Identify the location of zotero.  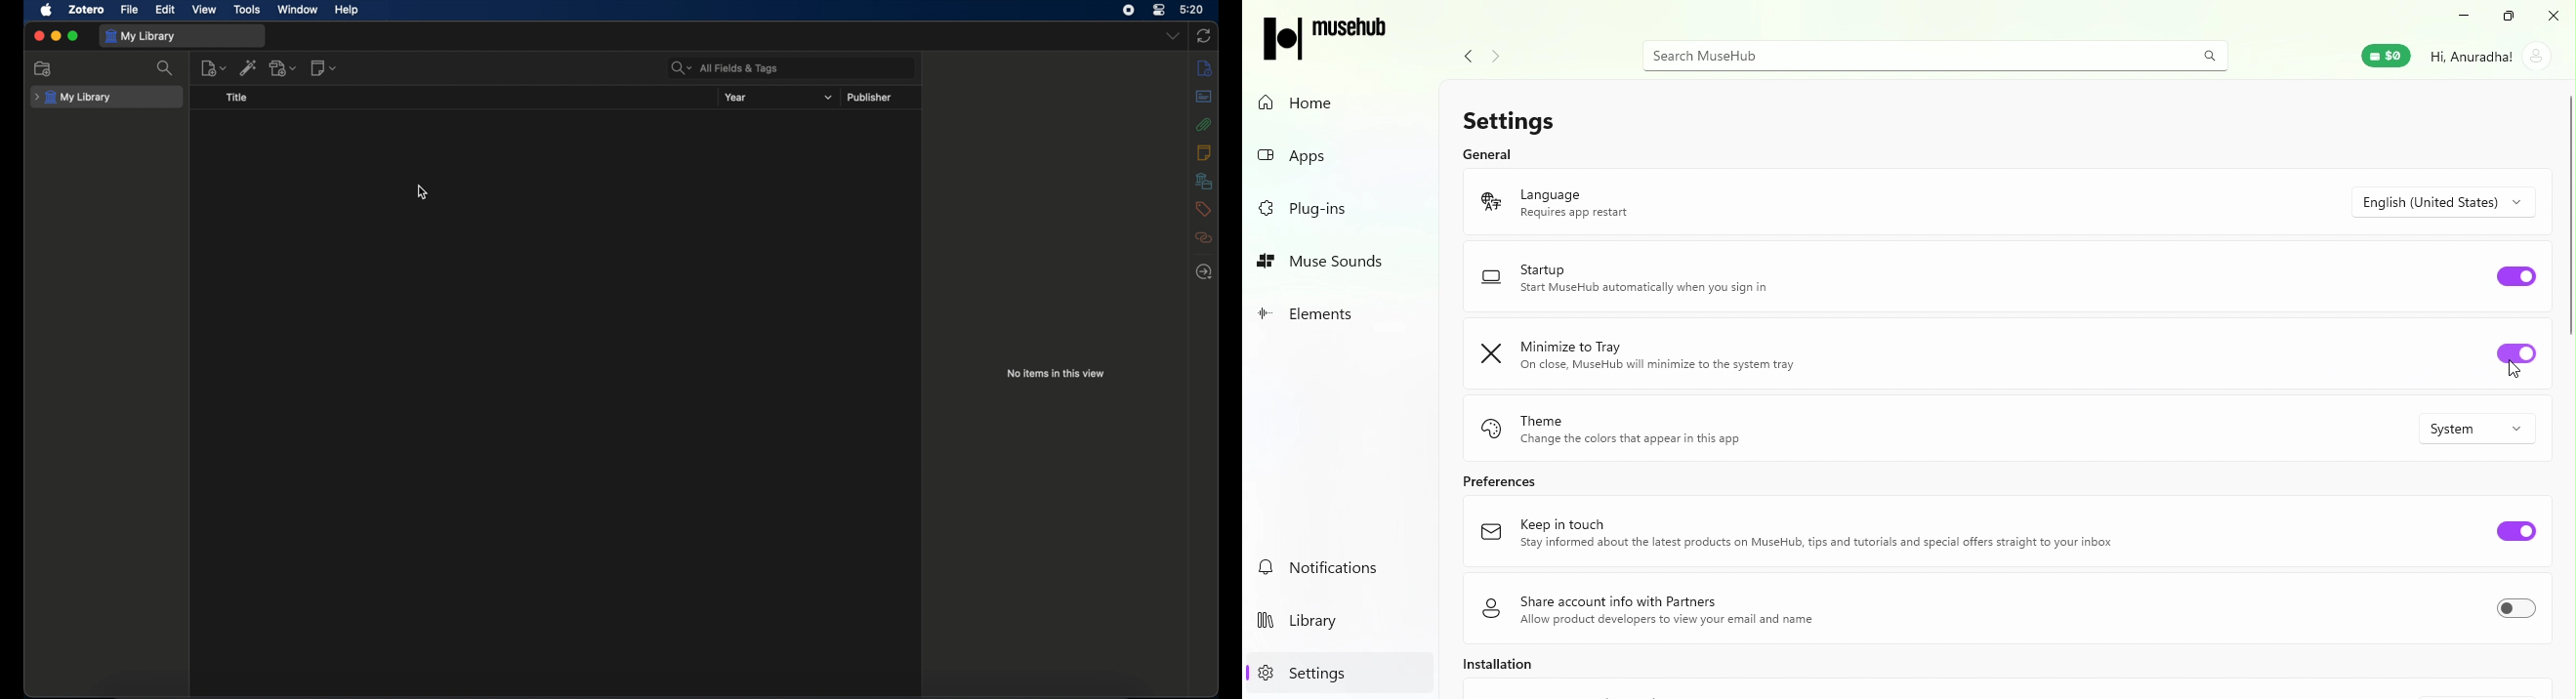
(87, 10).